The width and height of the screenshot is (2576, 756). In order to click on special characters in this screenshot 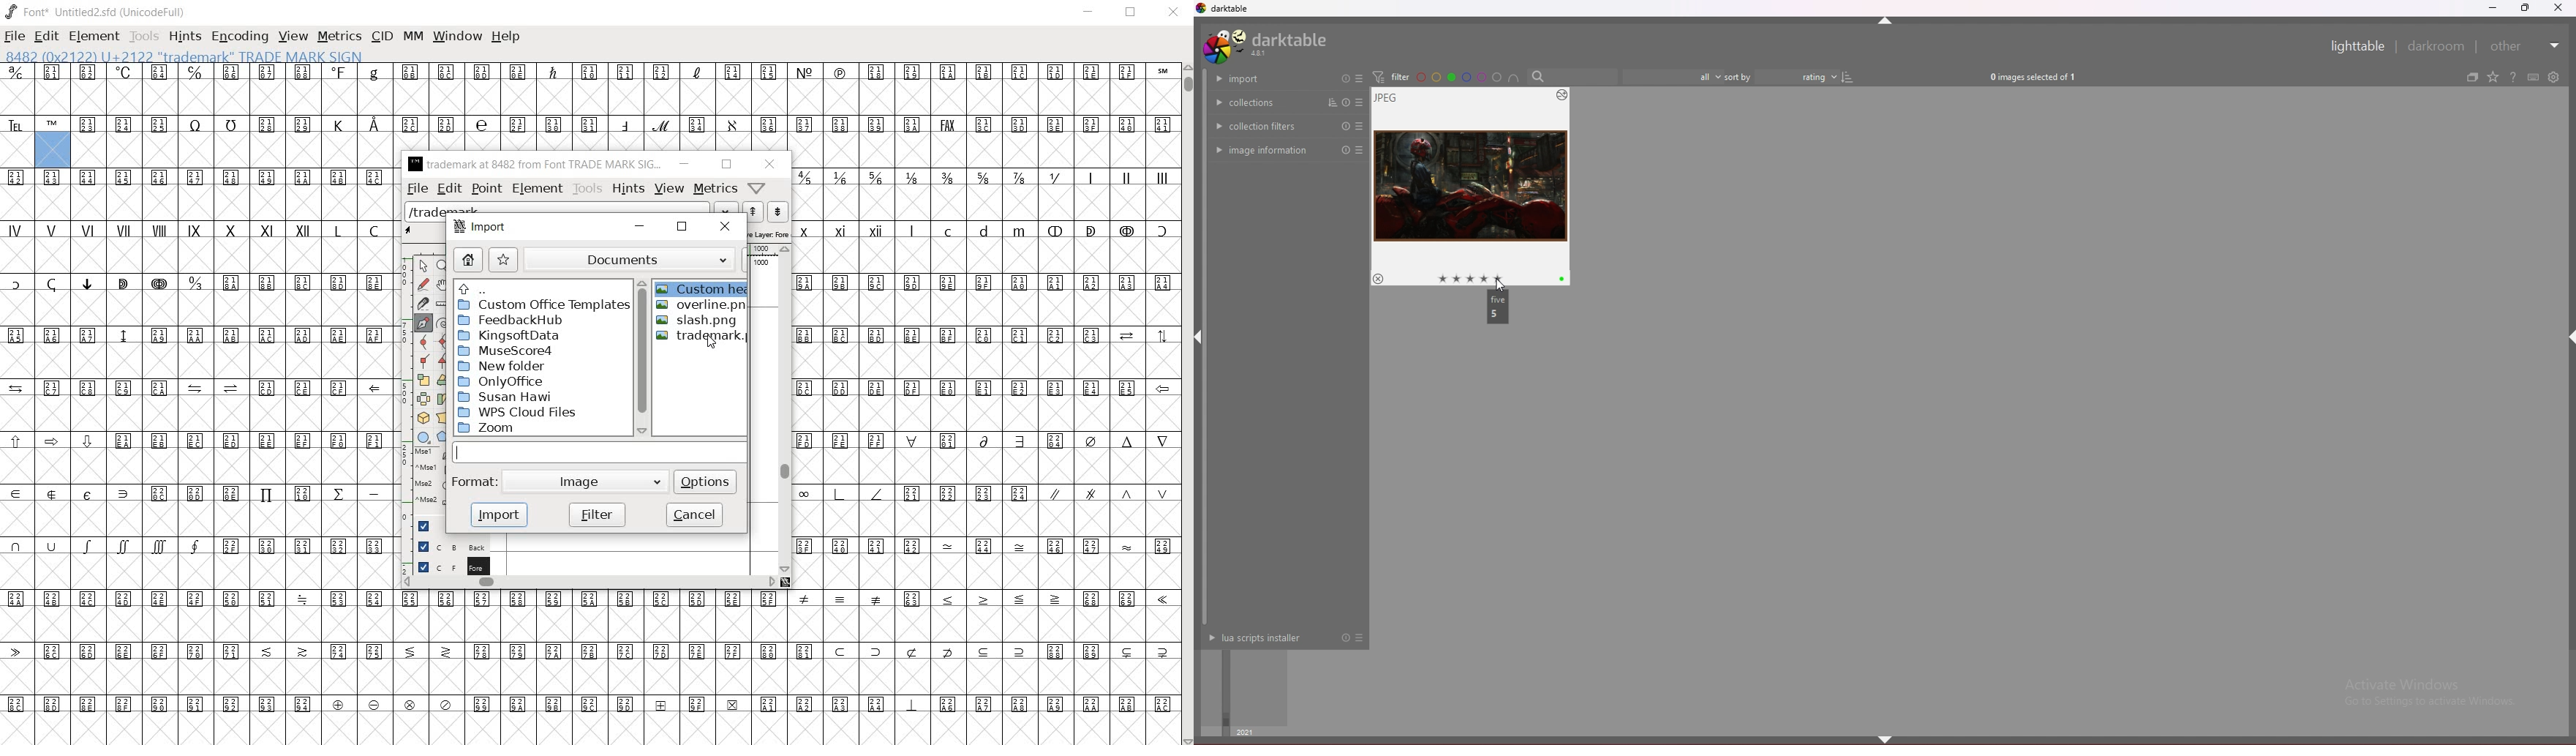, I will do `click(105, 299)`.